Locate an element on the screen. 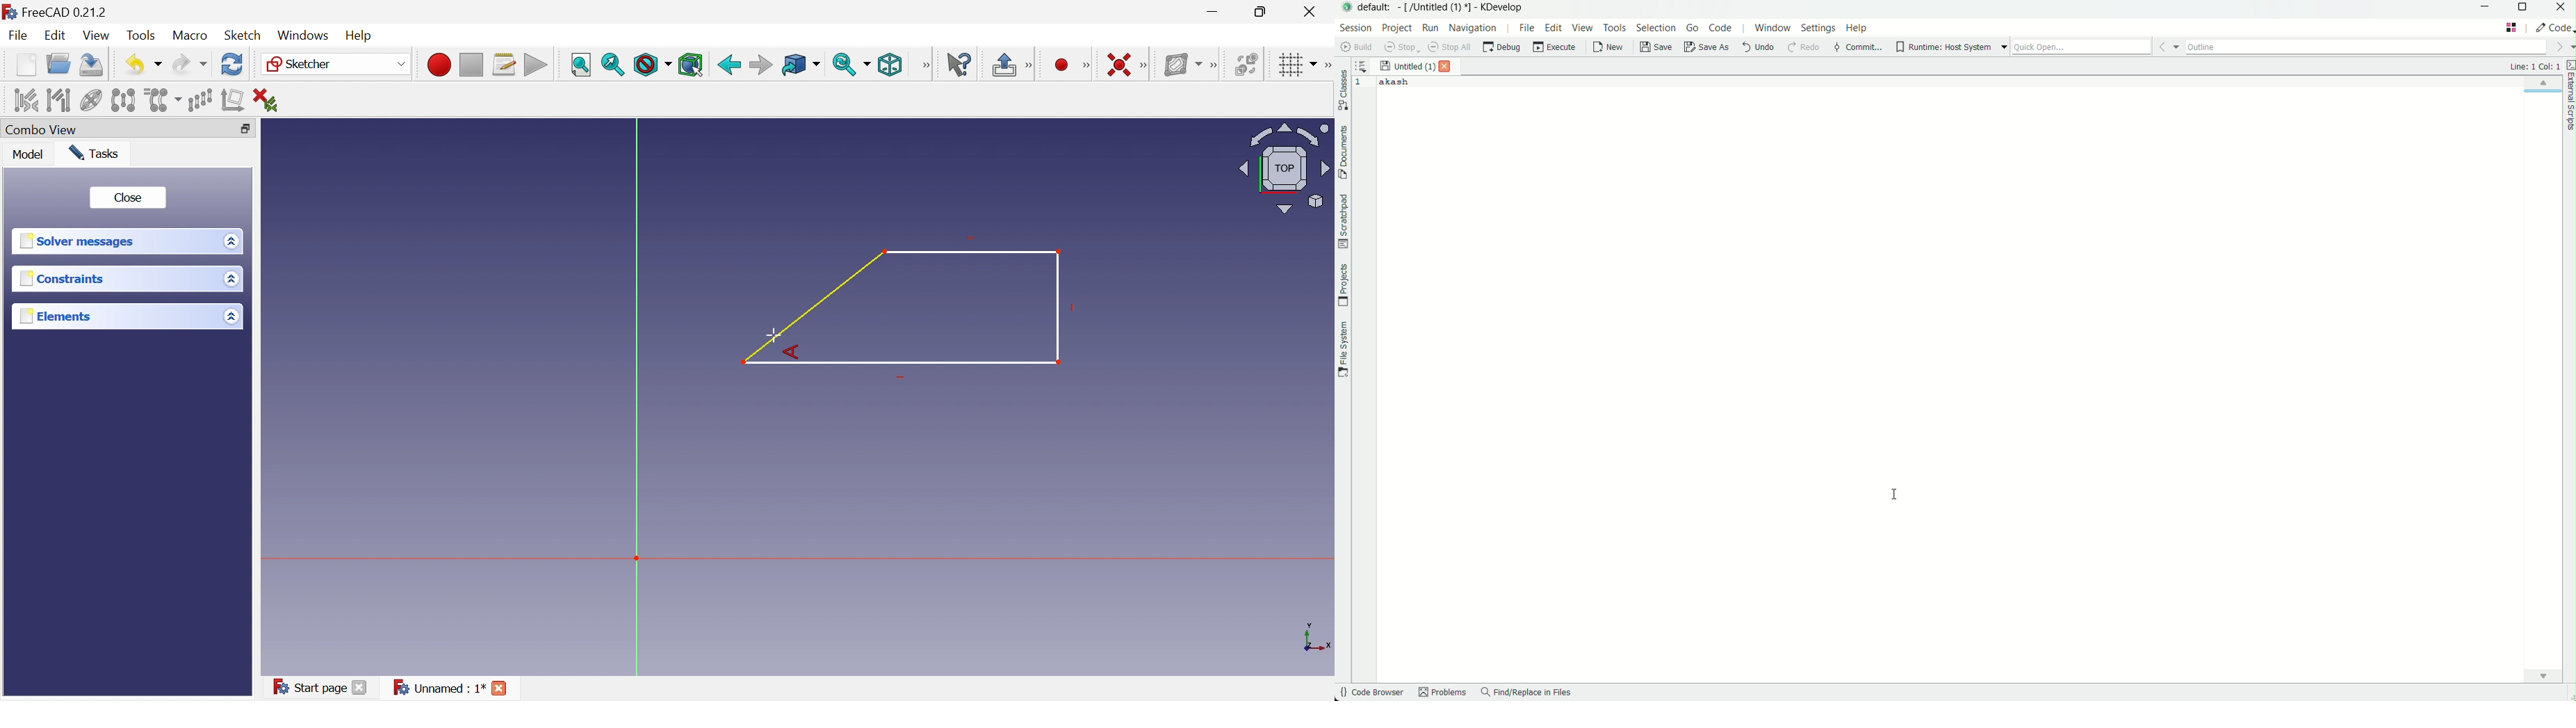 The image size is (2576, 728). redo is located at coordinates (1802, 48).